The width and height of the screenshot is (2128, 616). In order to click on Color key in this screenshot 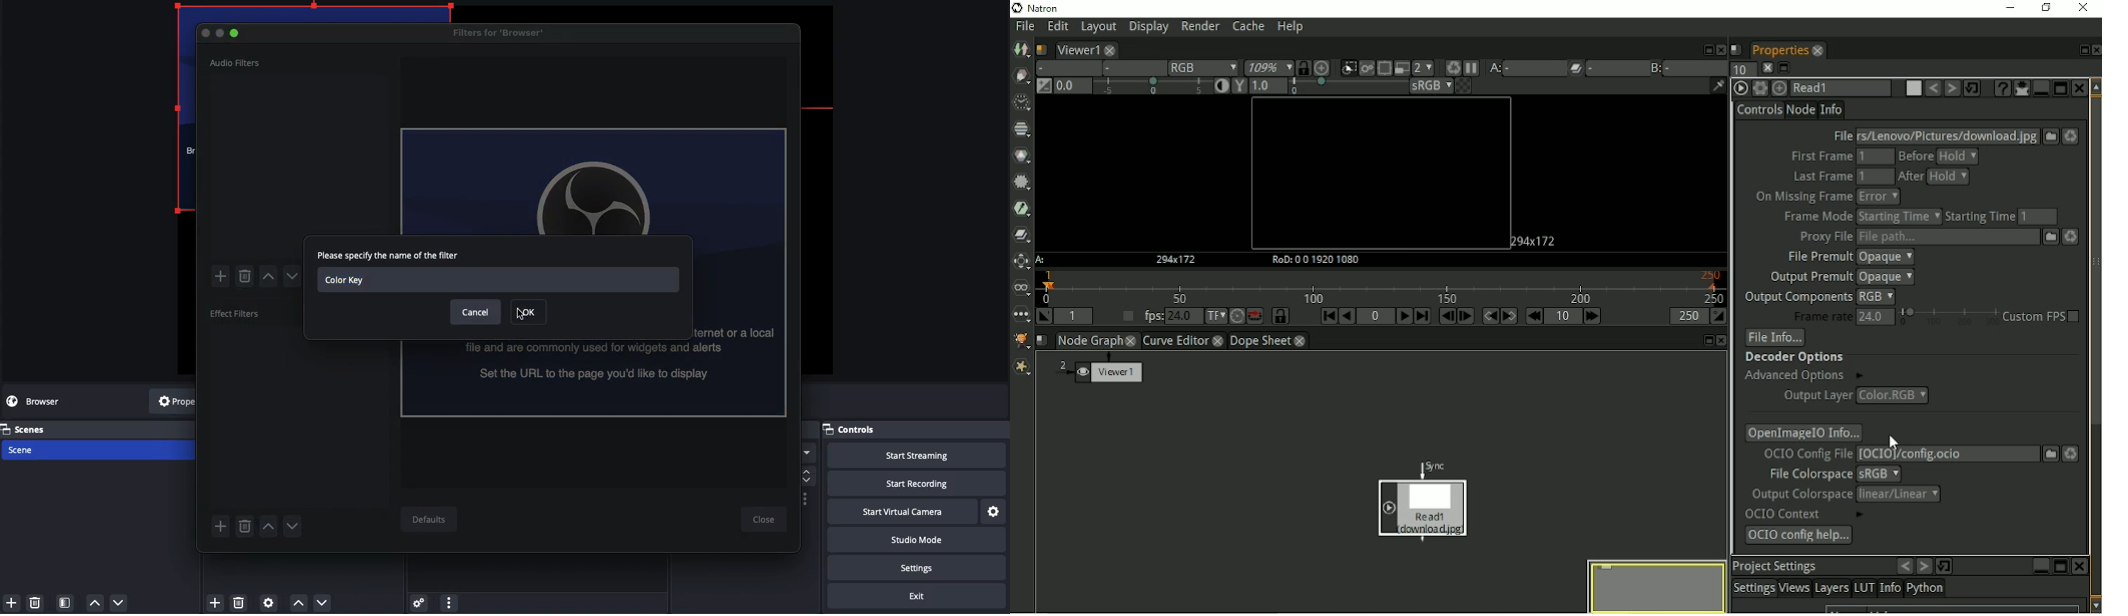, I will do `click(498, 280)`.